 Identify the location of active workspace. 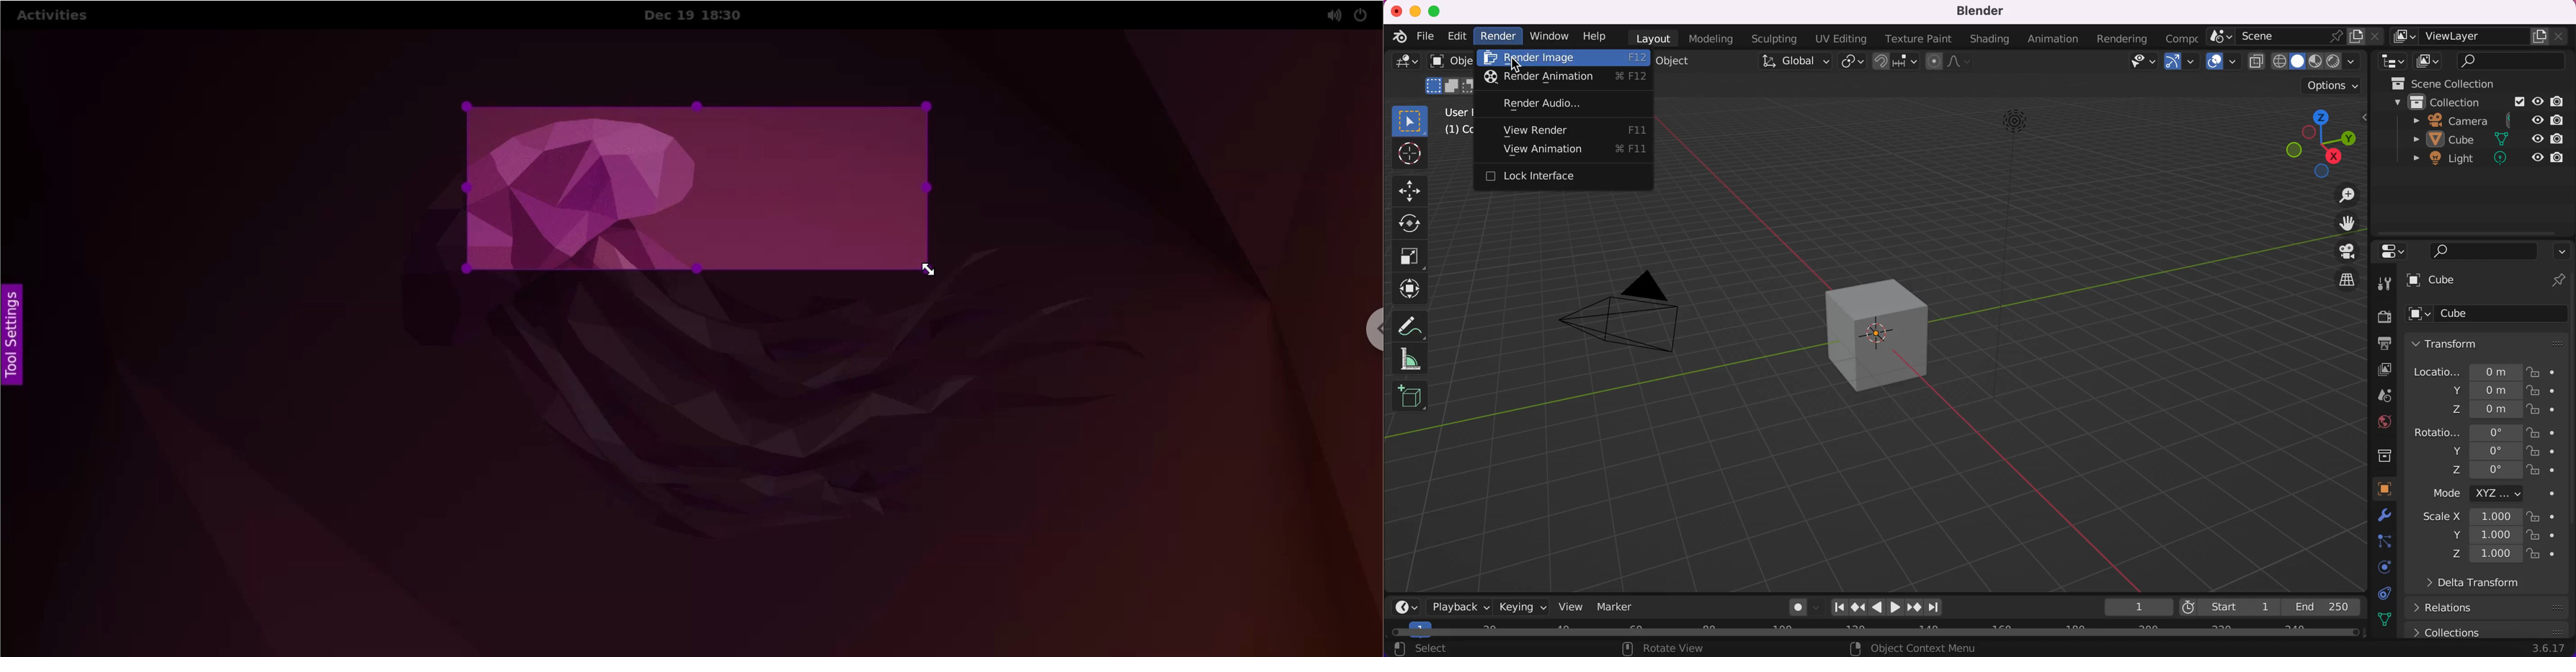
(2182, 39).